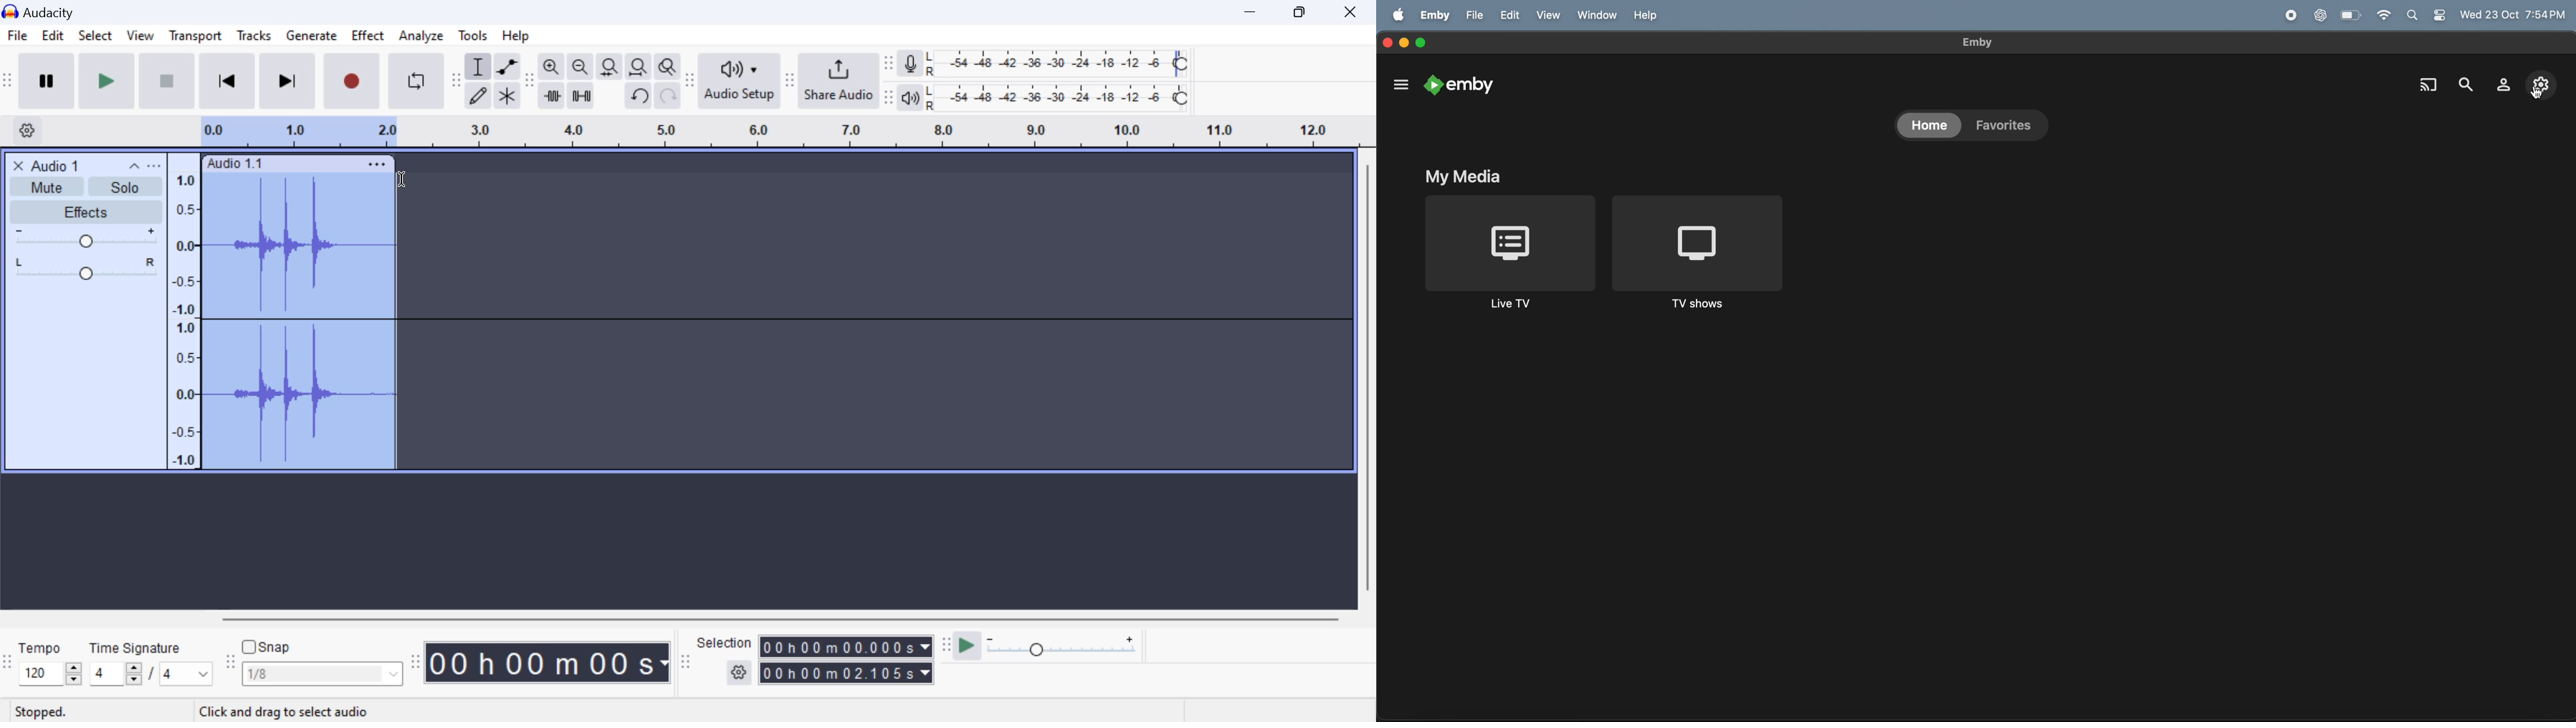 The height and width of the screenshot is (728, 2576). Describe the element at coordinates (889, 80) in the screenshot. I see `Change position of respective level` at that location.